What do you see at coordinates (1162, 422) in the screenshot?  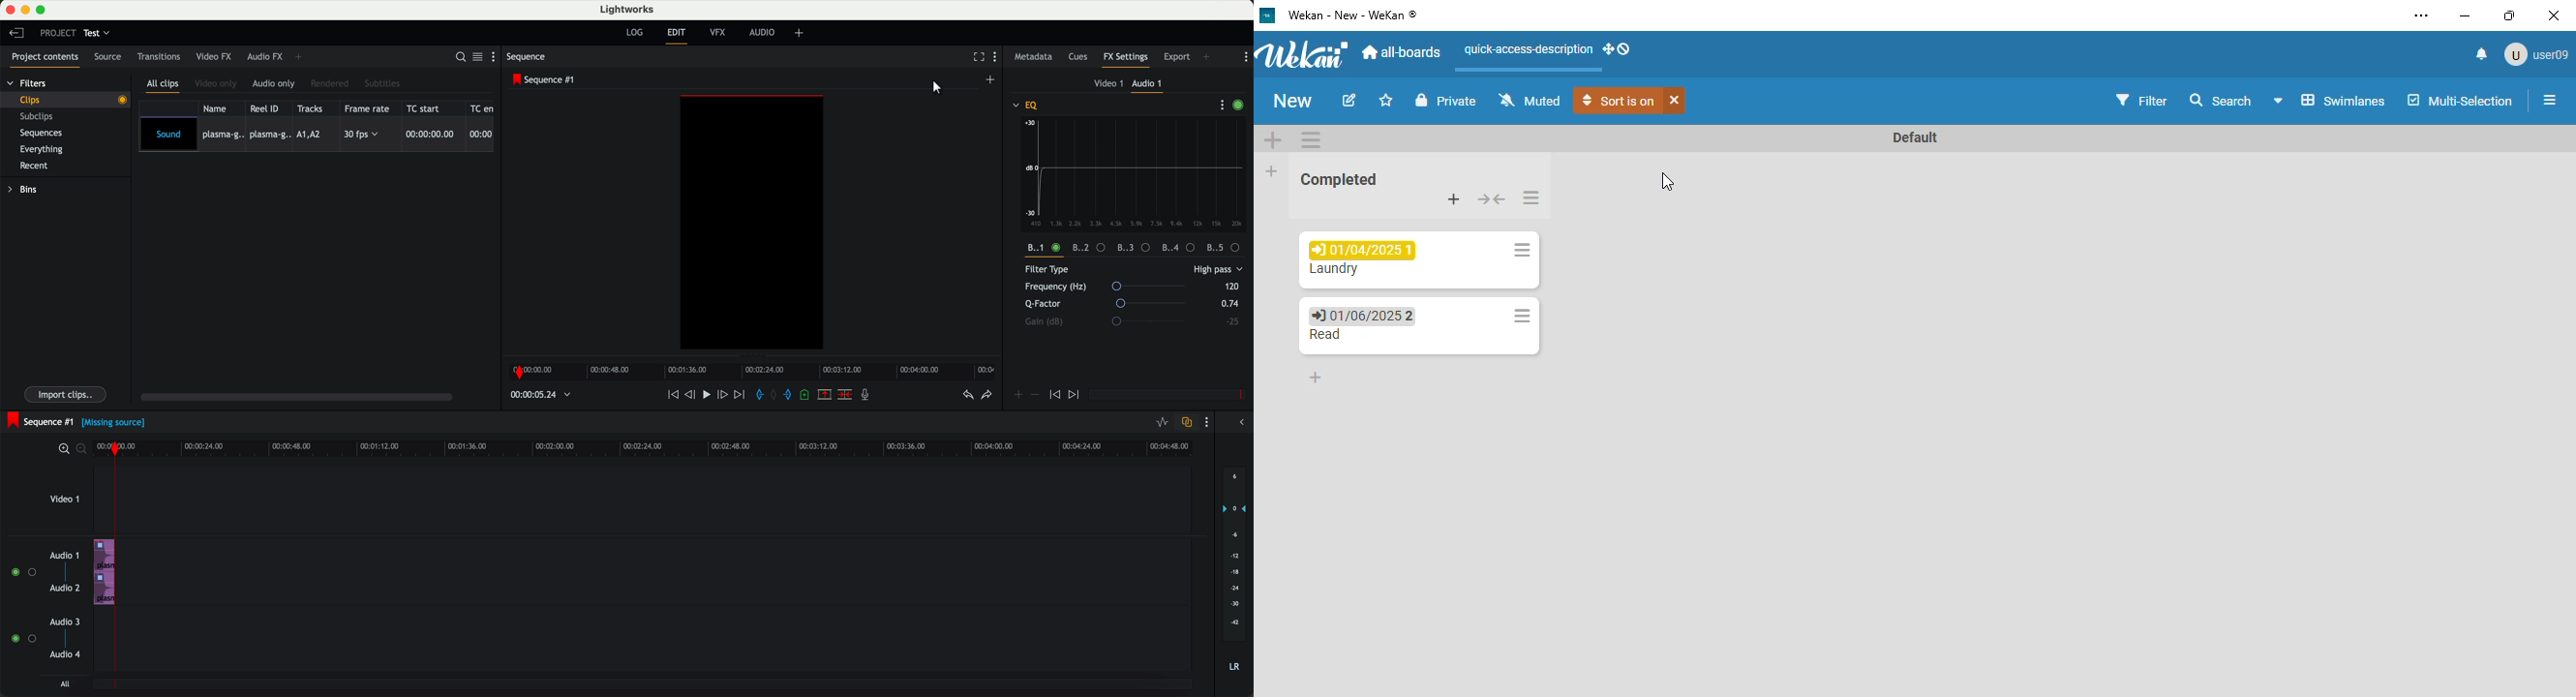 I see `toggle audio levels editing` at bounding box center [1162, 422].